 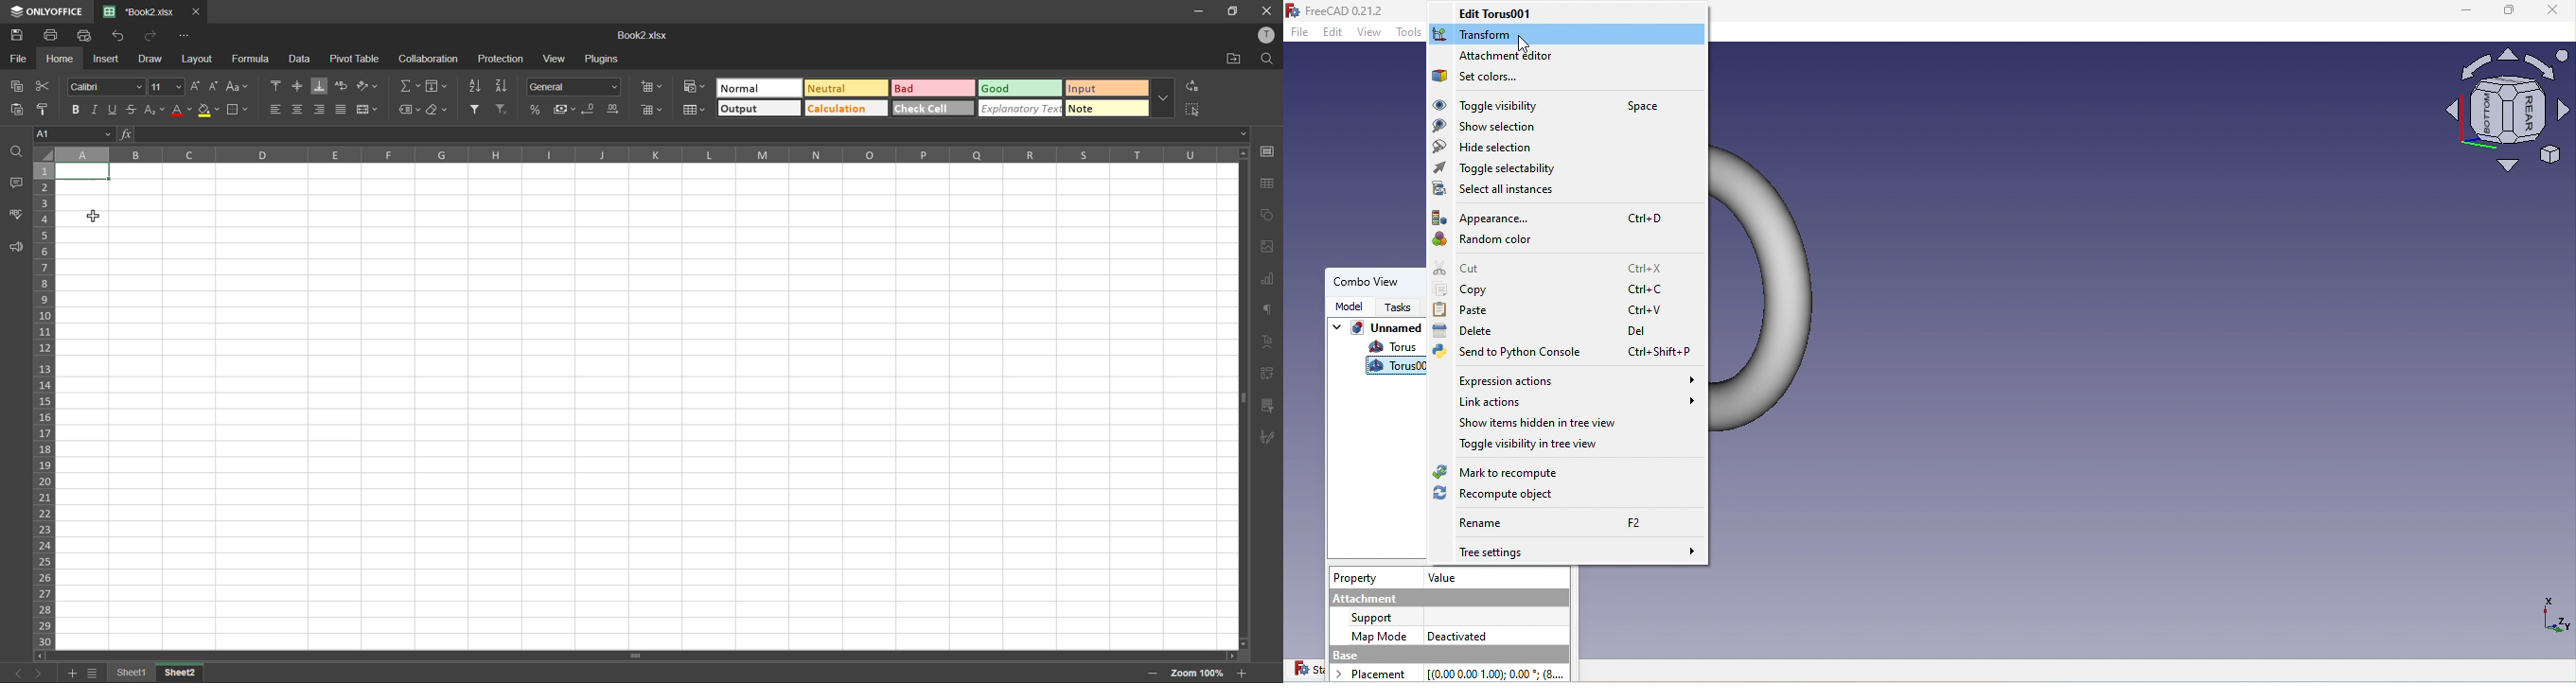 I want to click on Combo view, so click(x=1362, y=280).